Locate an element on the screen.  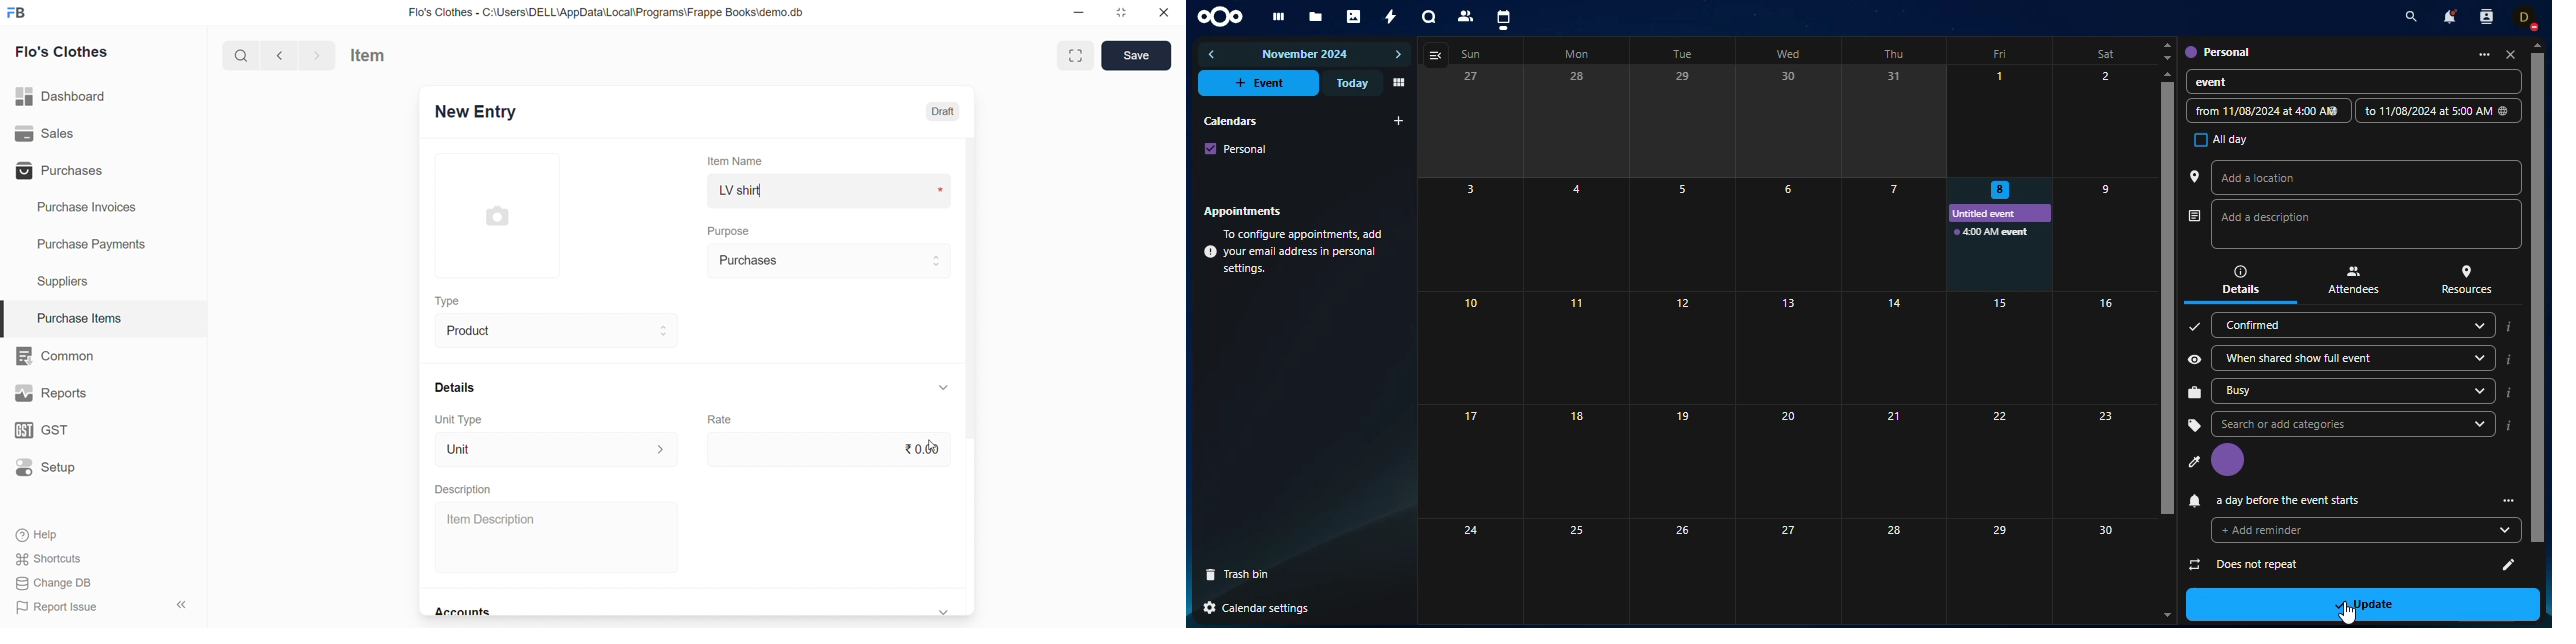
15 is located at coordinates (1998, 347).